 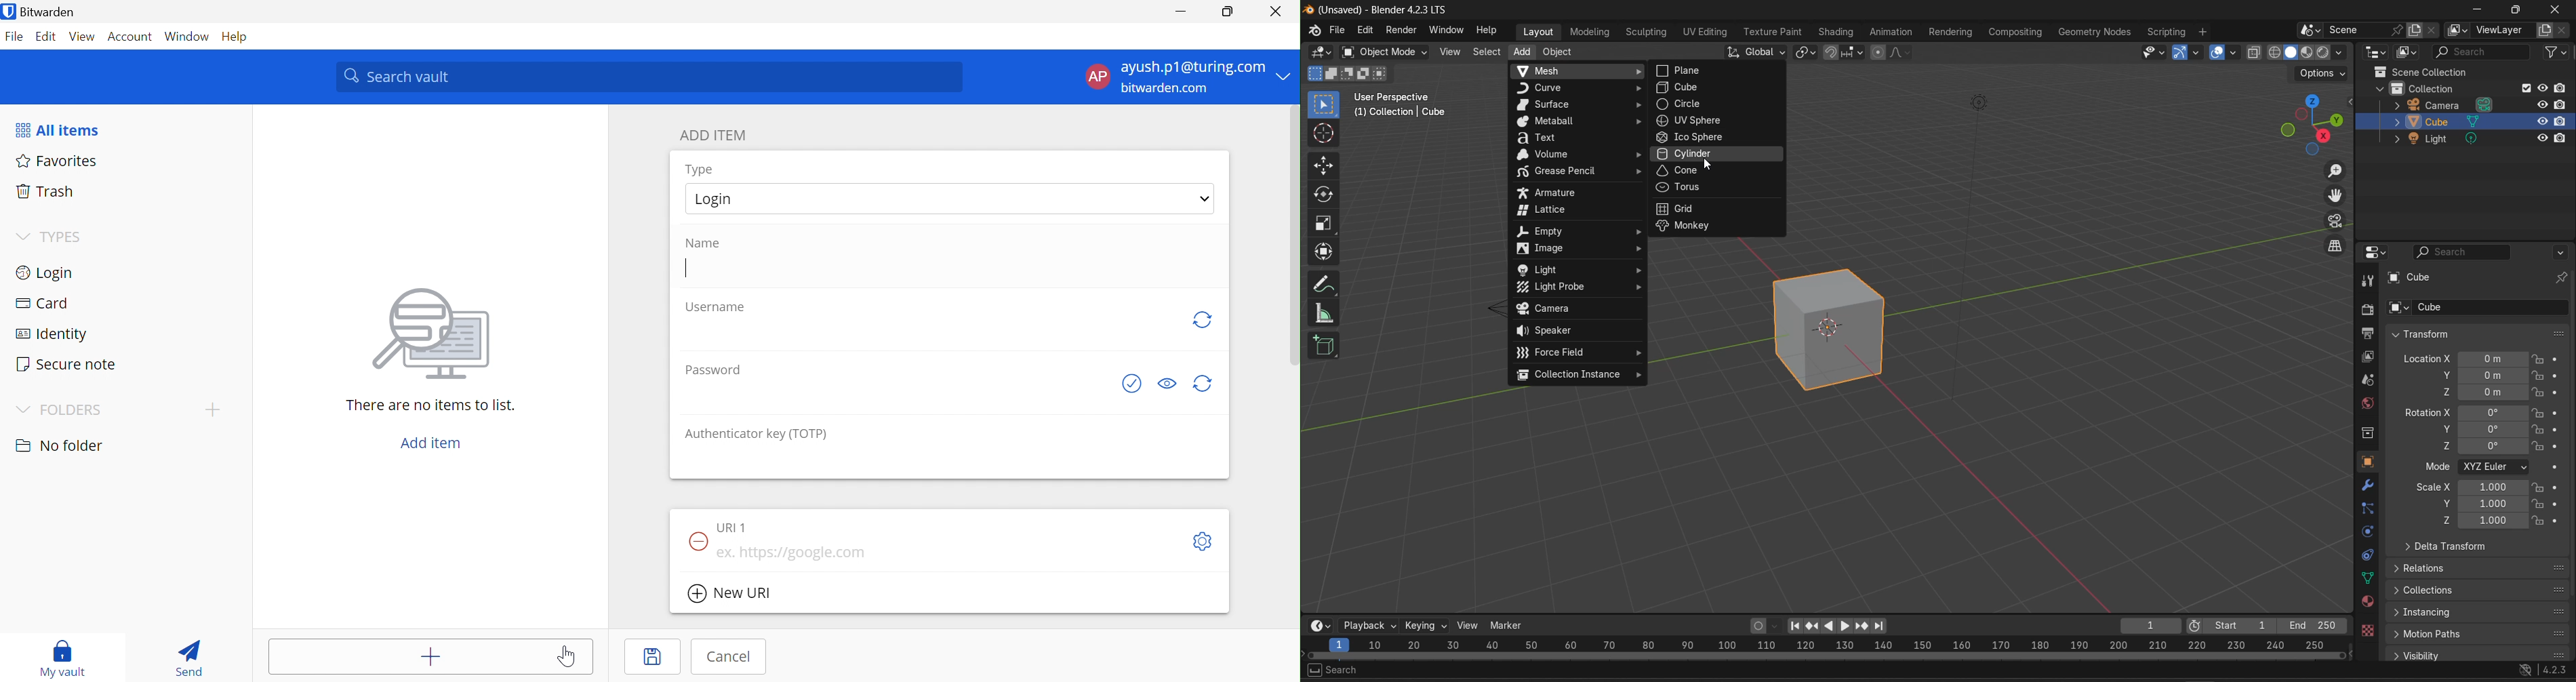 I want to click on Image, so click(x=435, y=336).